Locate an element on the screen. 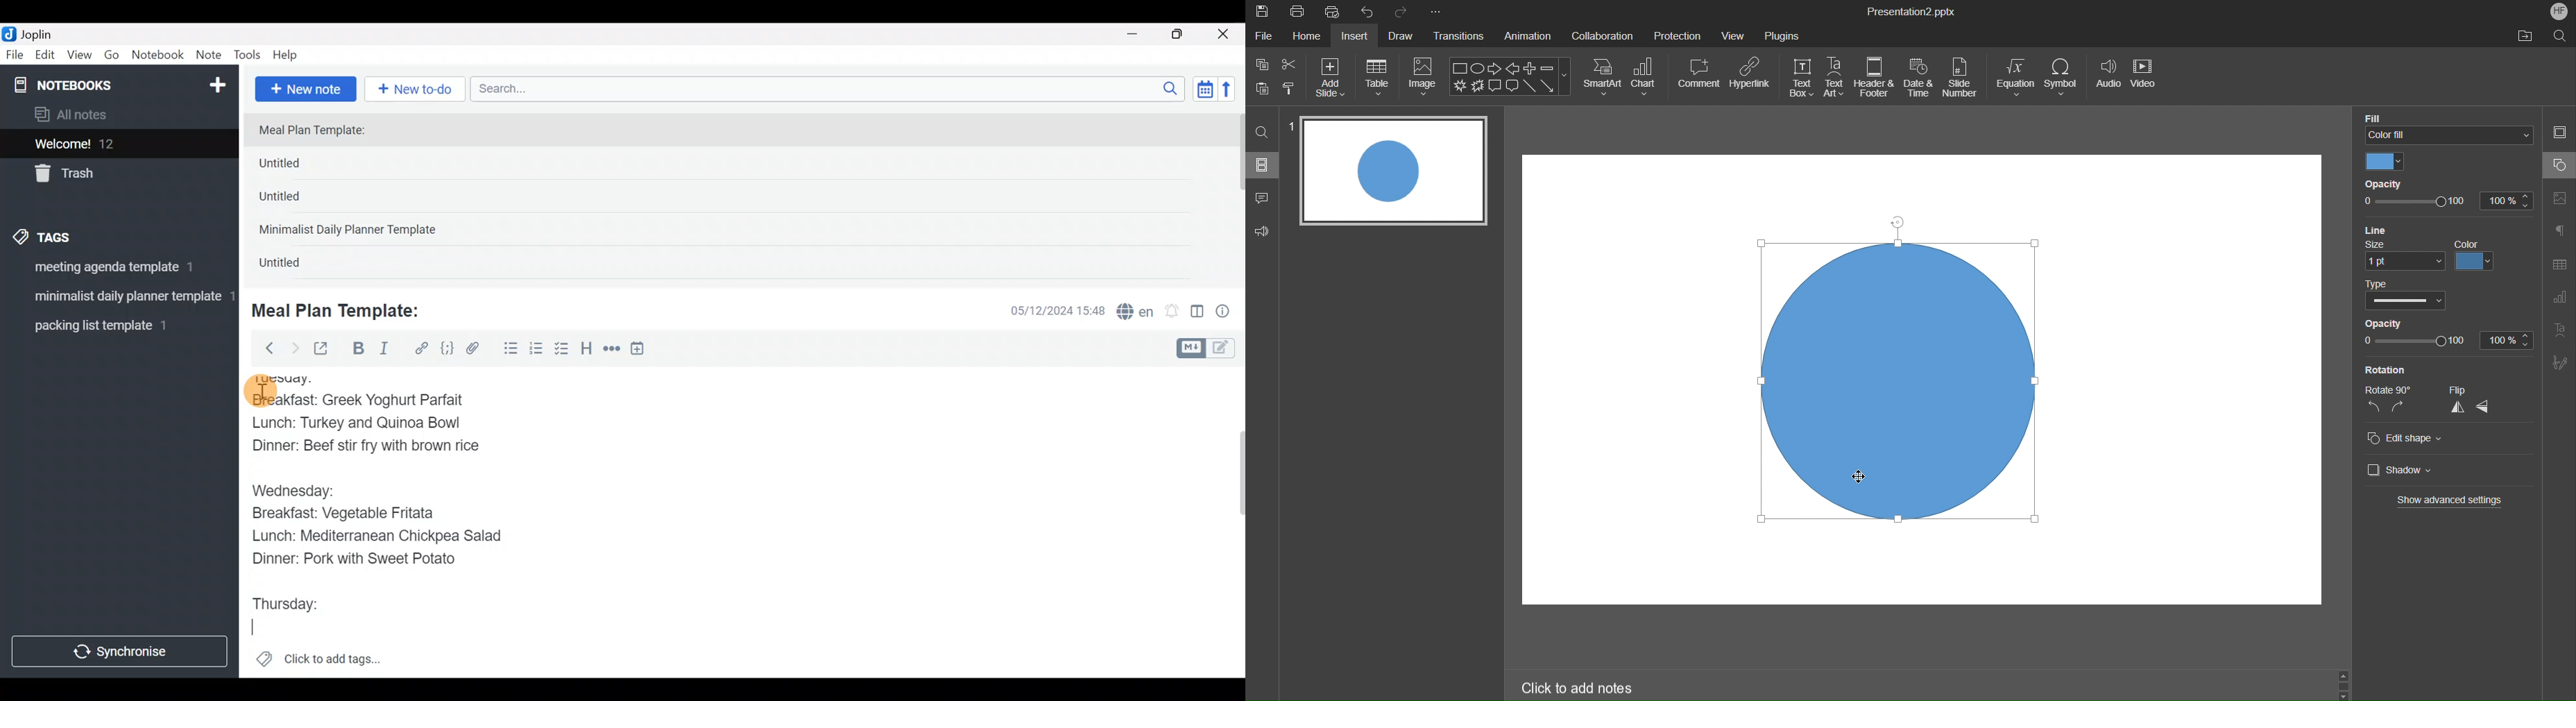 The width and height of the screenshot is (2576, 728). Animation is located at coordinates (1530, 37).